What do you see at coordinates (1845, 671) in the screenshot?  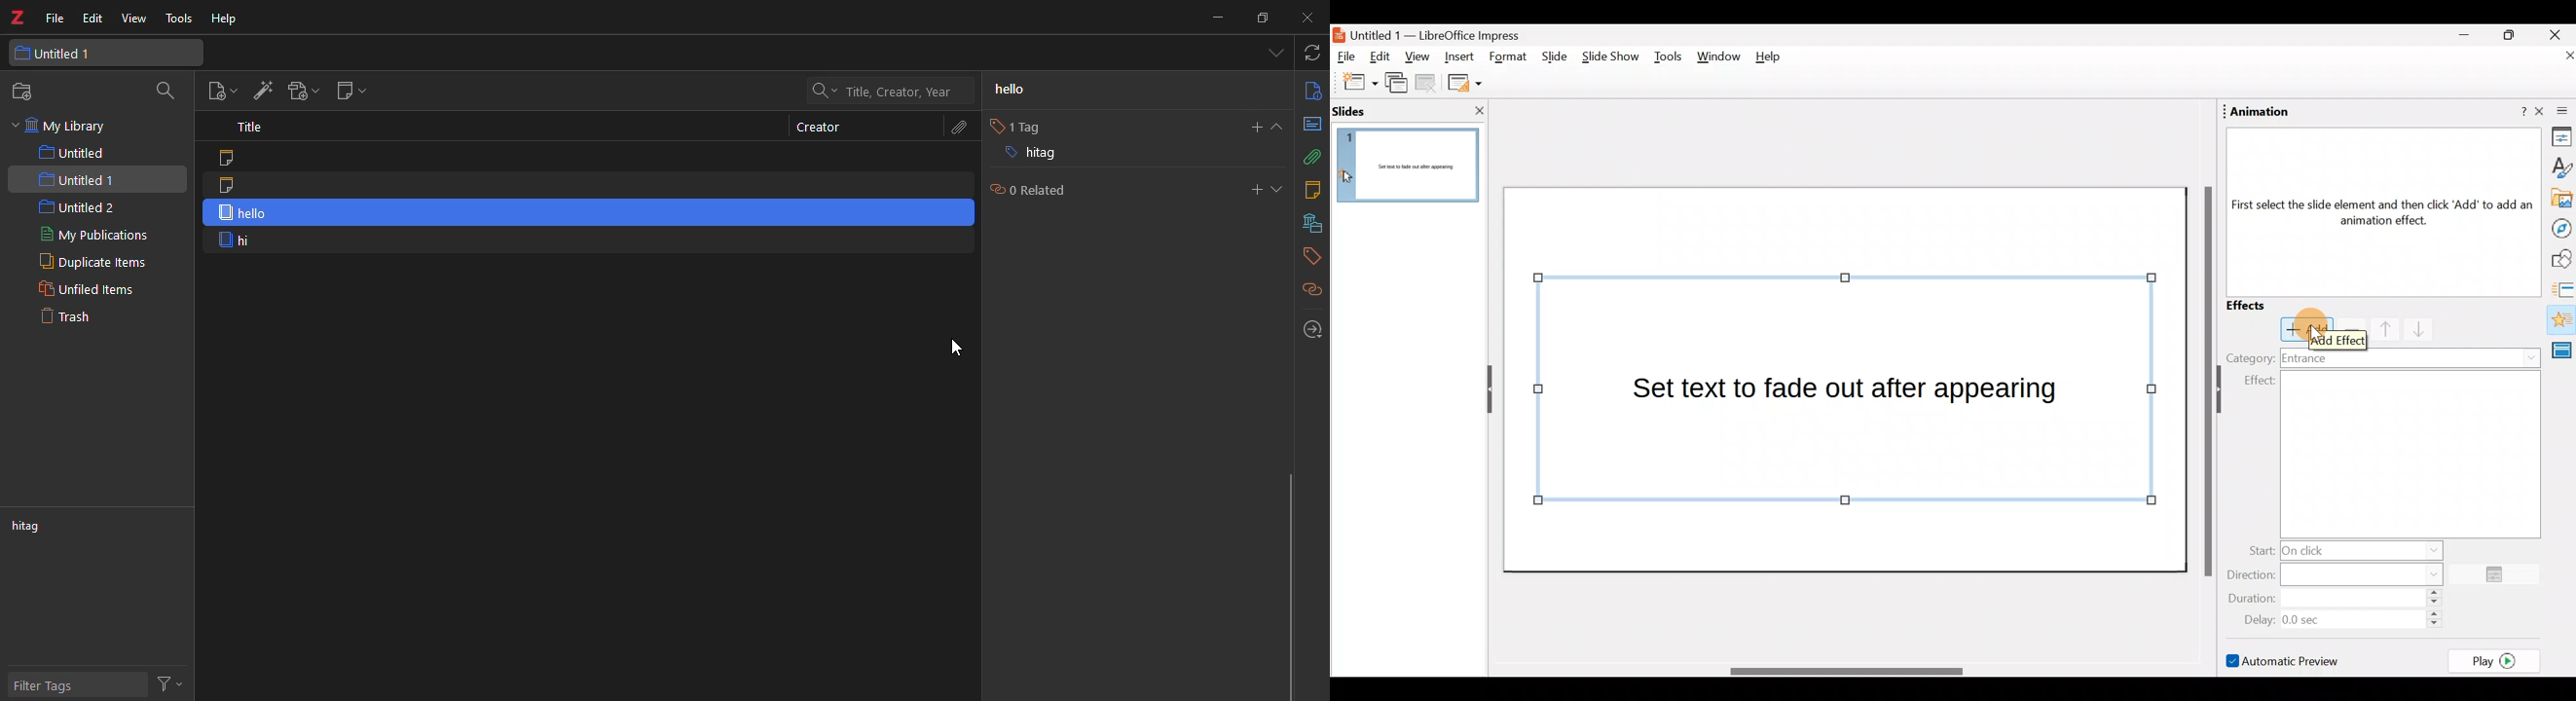 I see `Scroll bar` at bounding box center [1845, 671].